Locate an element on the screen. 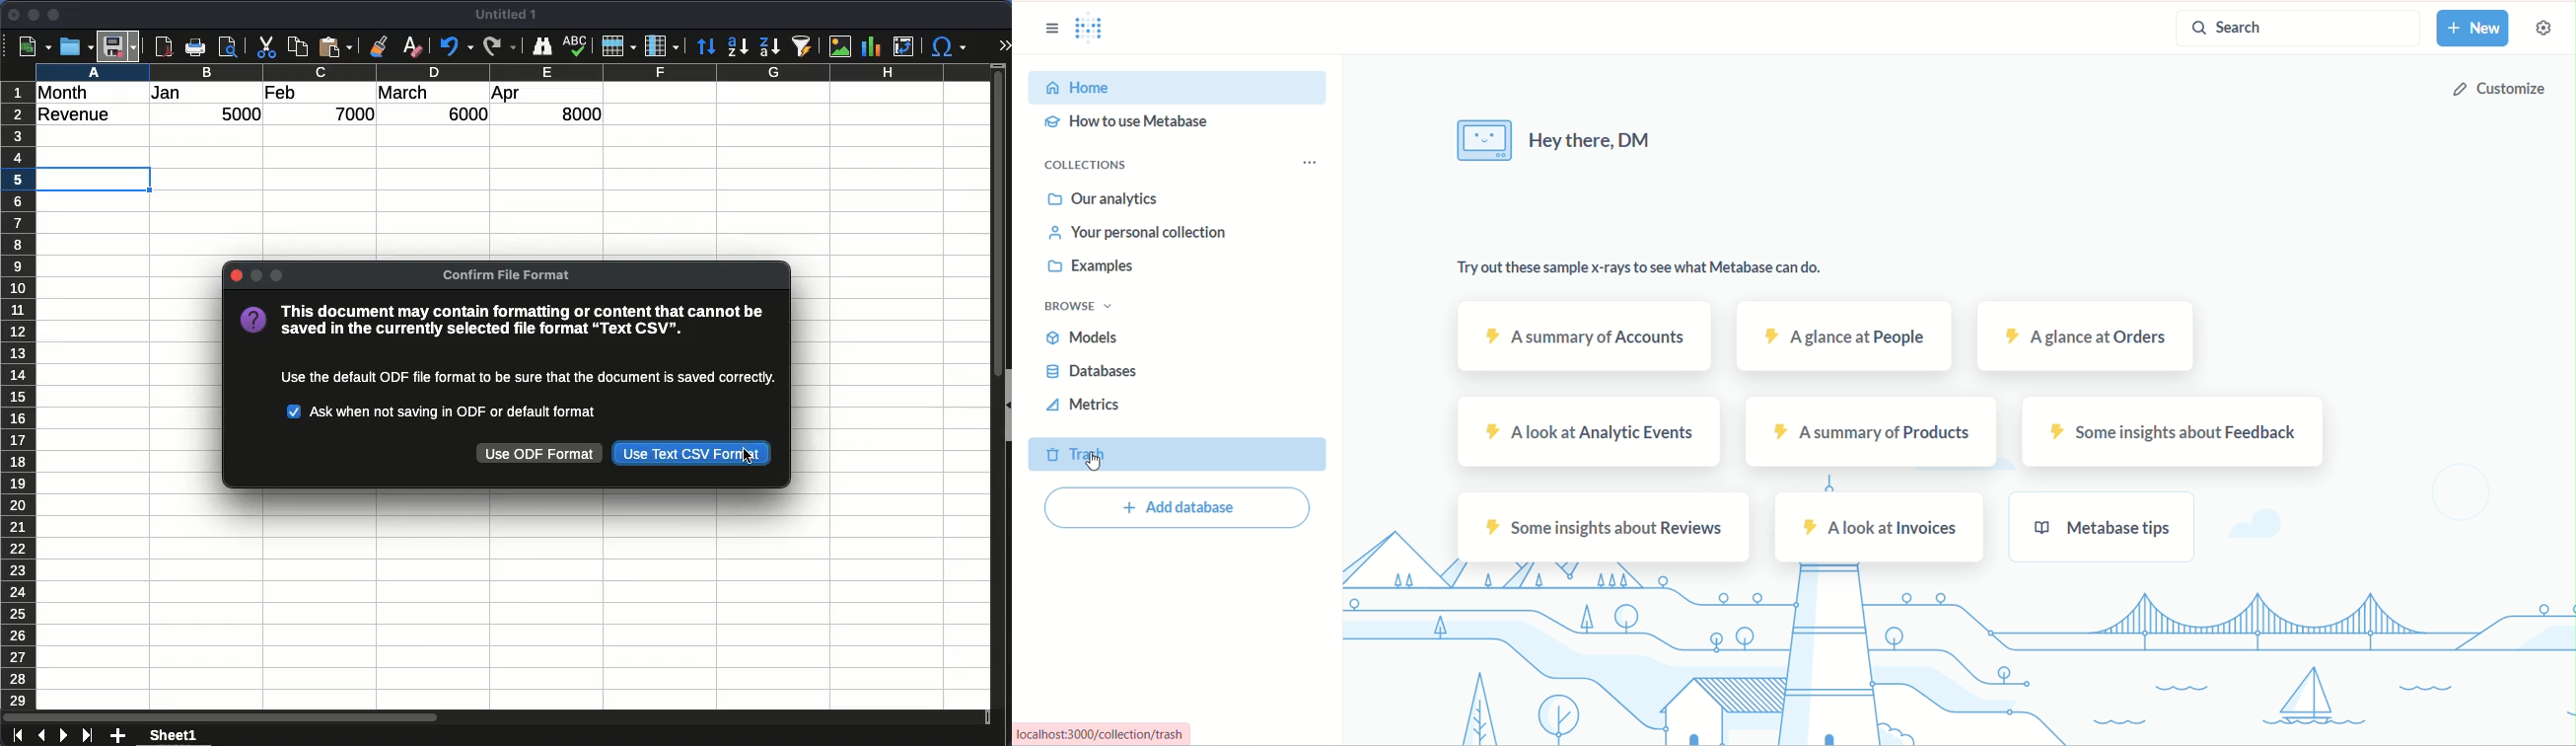 Image resolution: width=2576 pixels, height=756 pixels. clone formatting is located at coordinates (383, 46).